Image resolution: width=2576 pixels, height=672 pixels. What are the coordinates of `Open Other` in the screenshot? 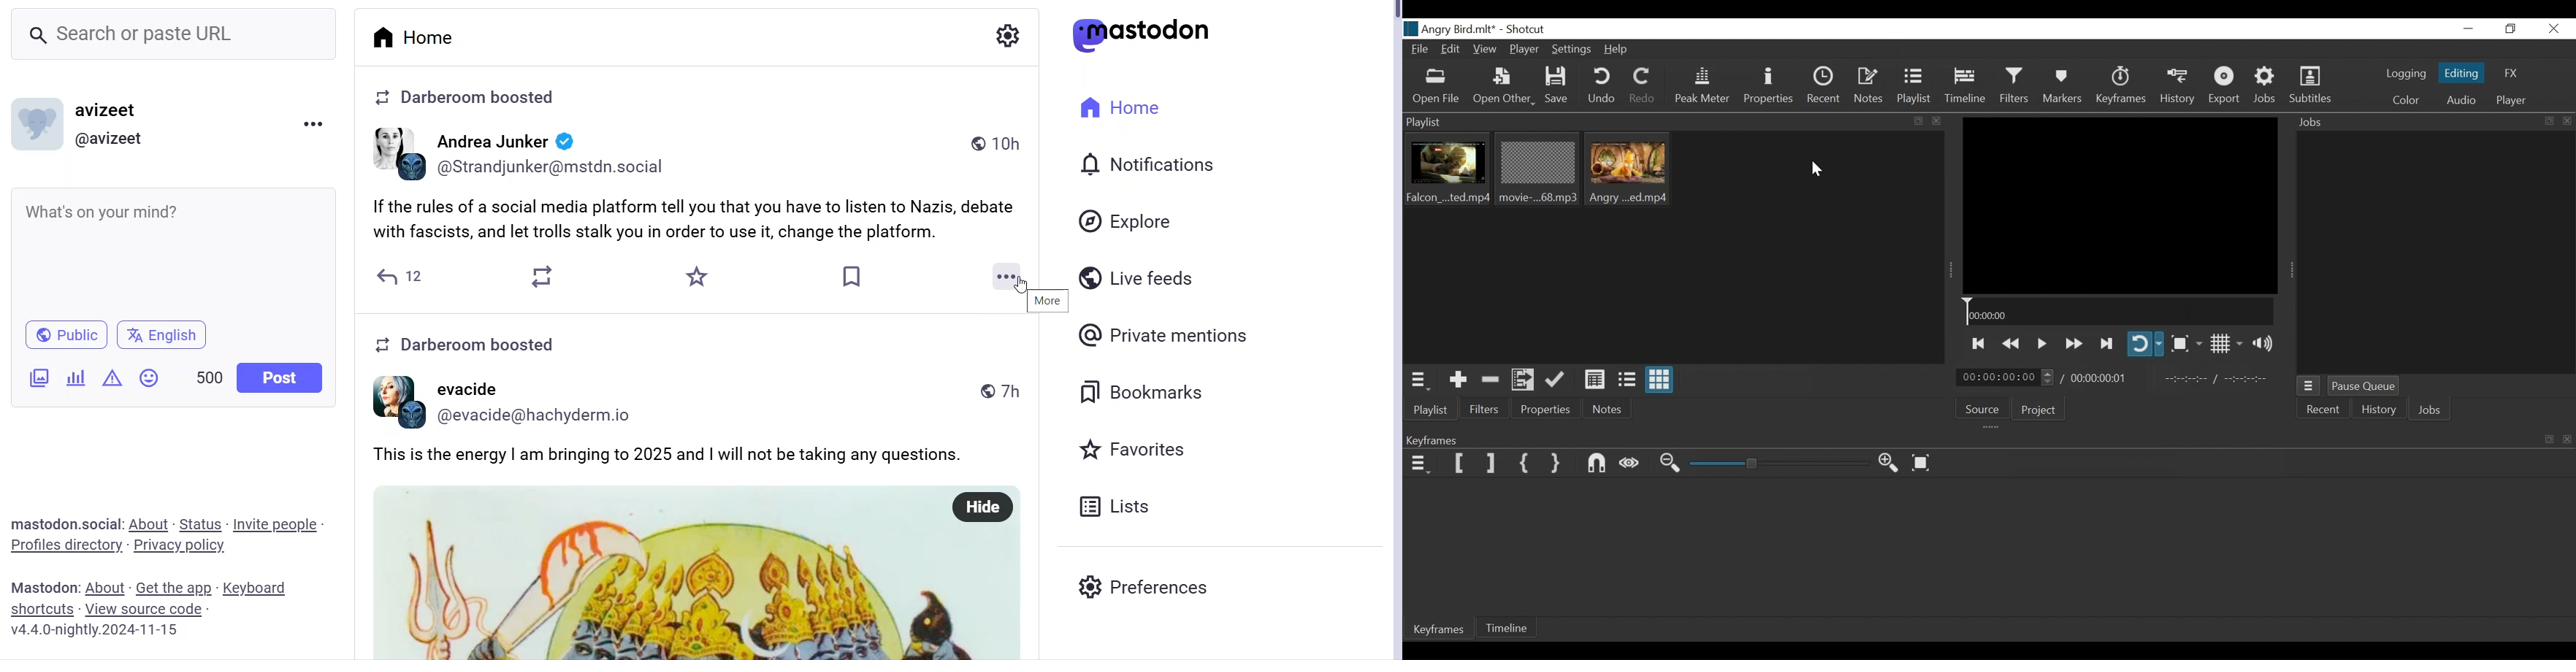 It's located at (1504, 86).